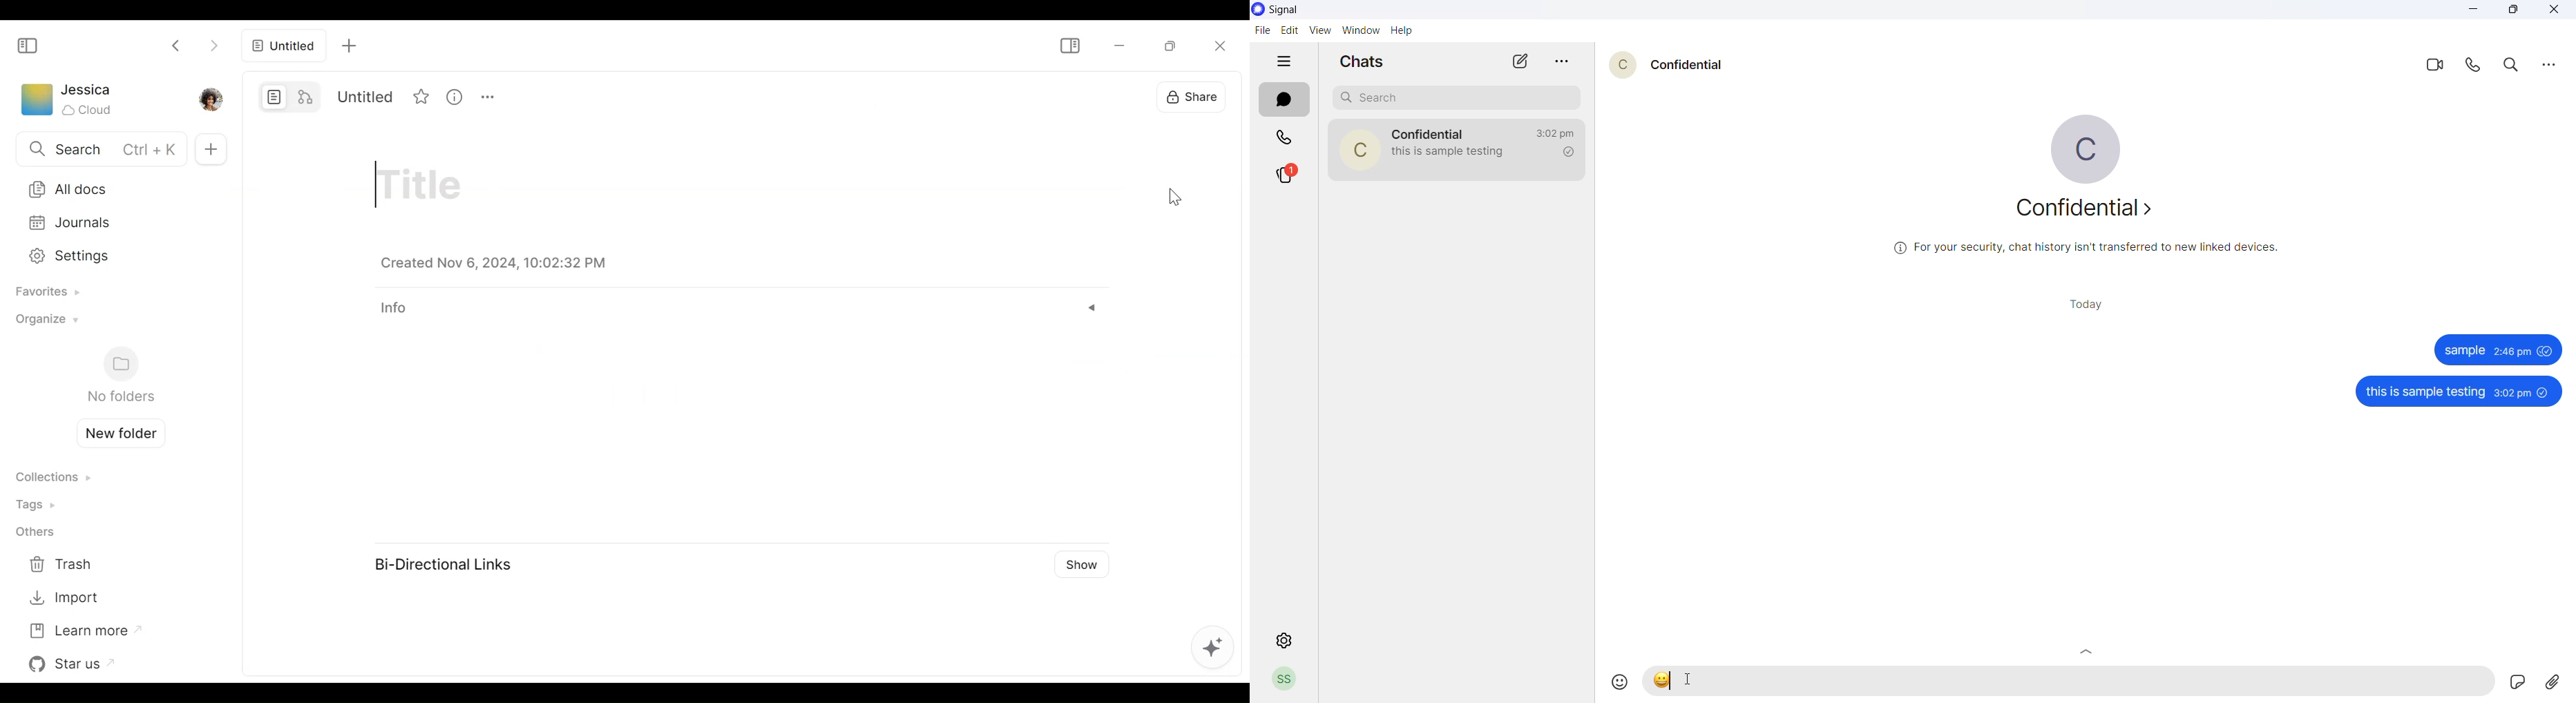 The width and height of the screenshot is (2576, 728). I want to click on view, so click(1324, 30).